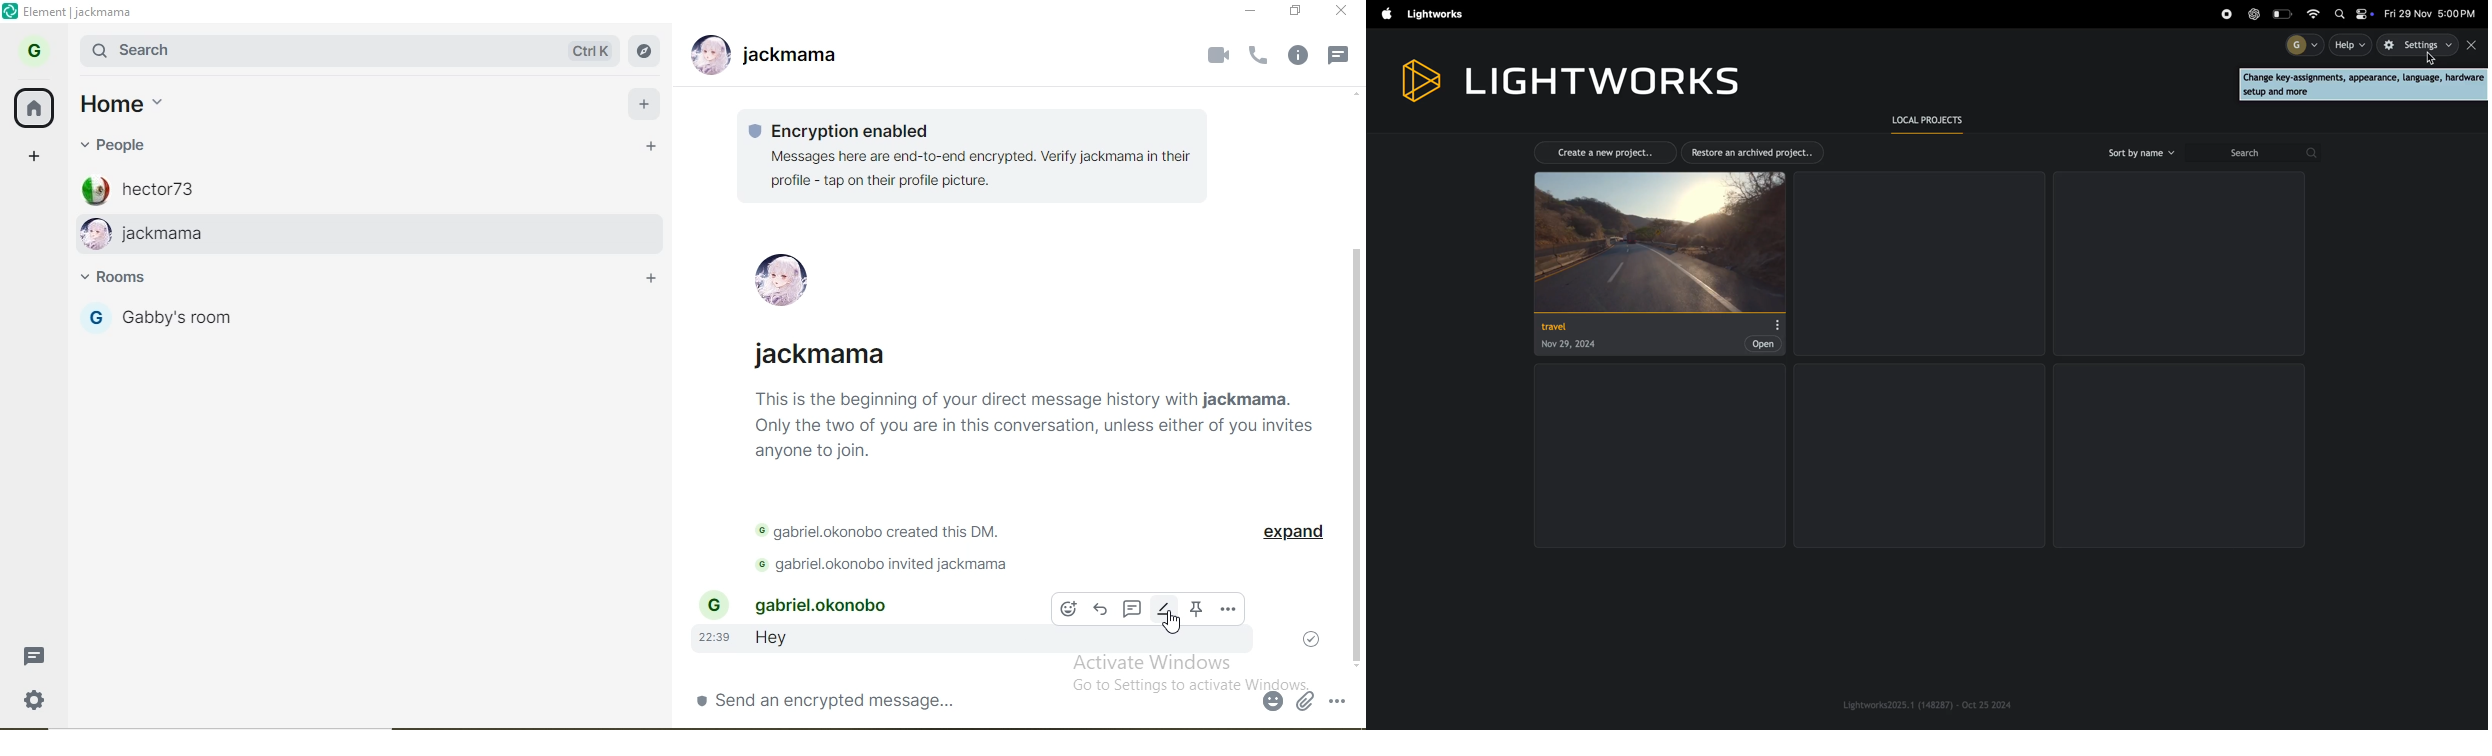  I want to click on profile image, so click(94, 235).